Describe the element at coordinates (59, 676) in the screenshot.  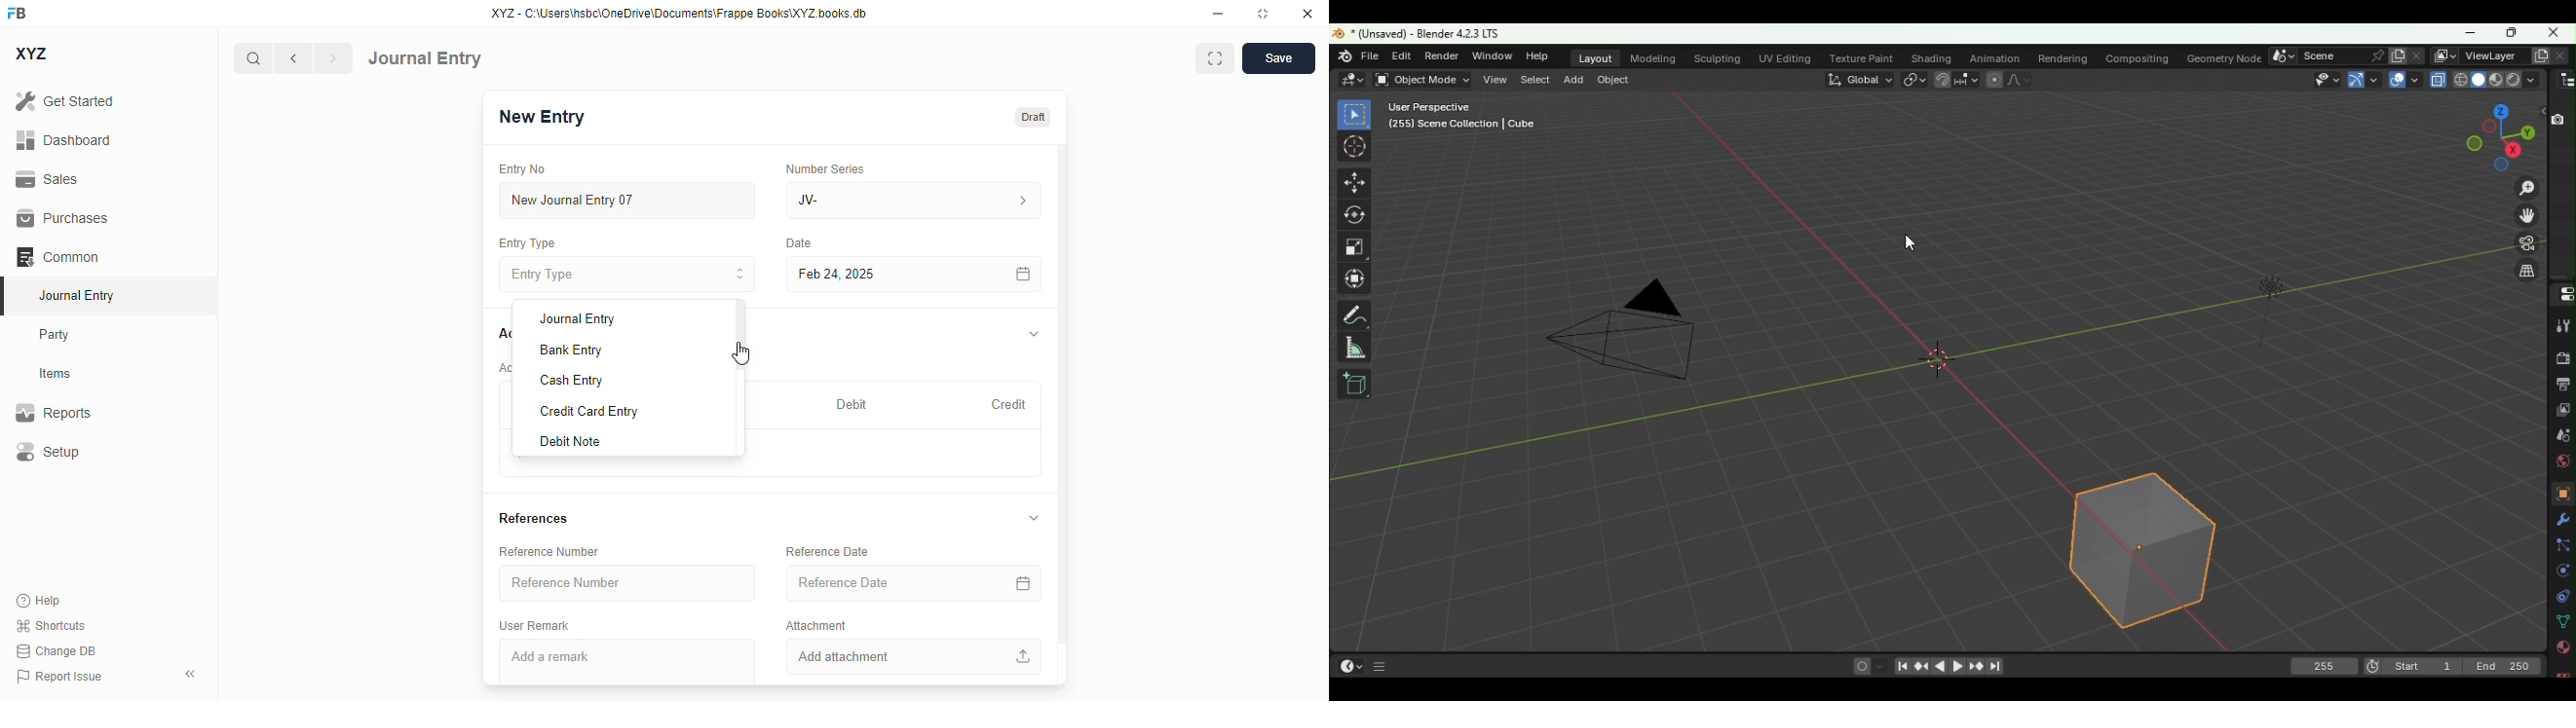
I see `report issue` at that location.